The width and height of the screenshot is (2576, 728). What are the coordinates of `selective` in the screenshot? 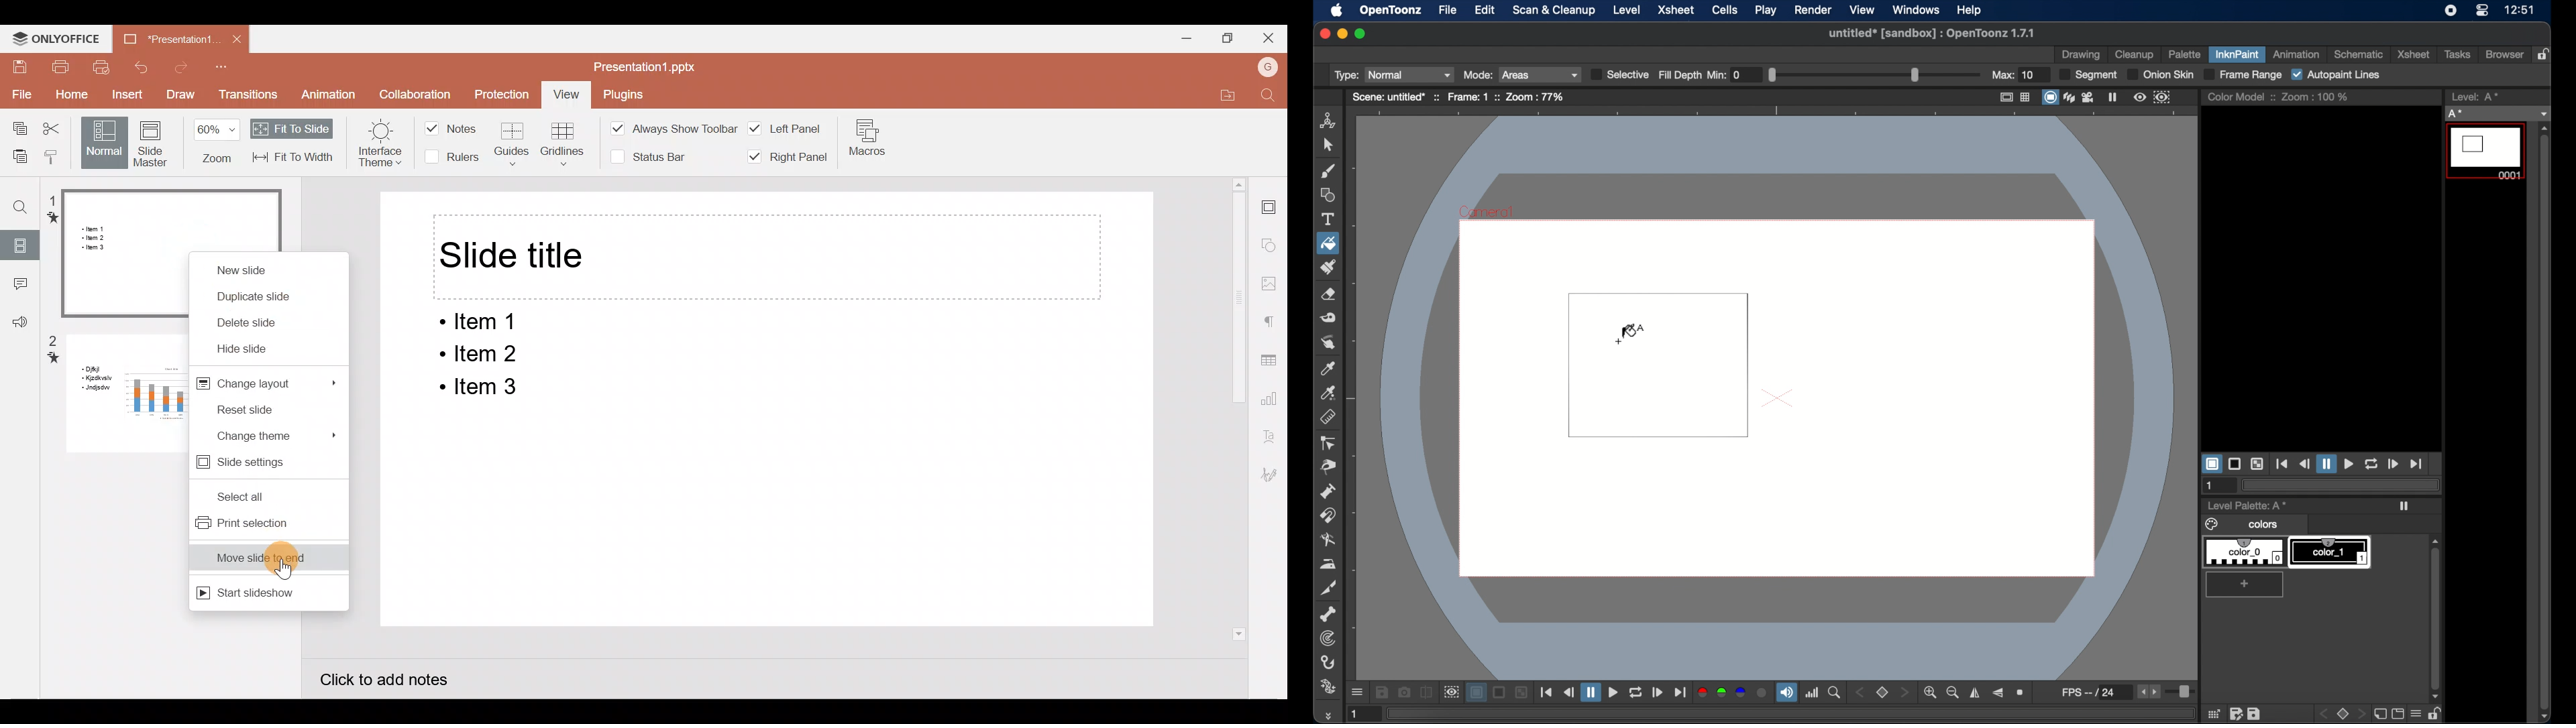 It's located at (1618, 74).